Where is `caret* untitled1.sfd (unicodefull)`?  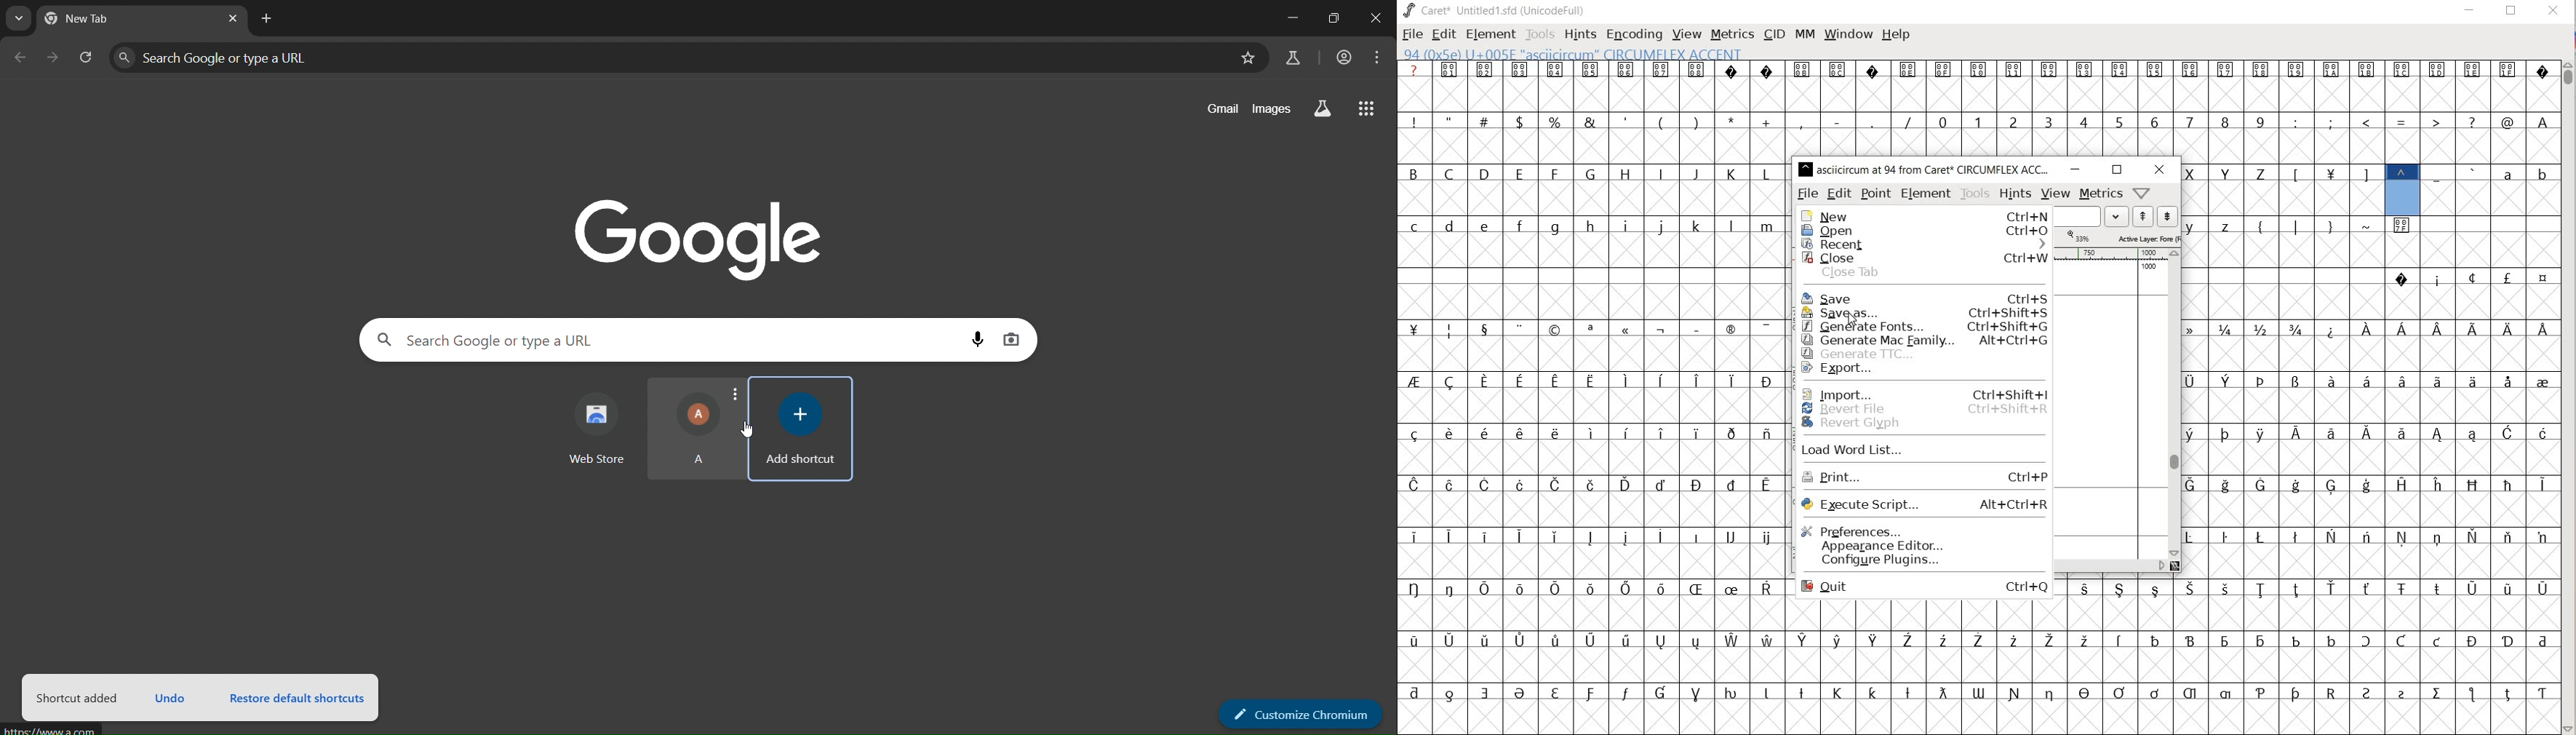 caret* untitled1.sfd (unicodefull) is located at coordinates (1496, 9).